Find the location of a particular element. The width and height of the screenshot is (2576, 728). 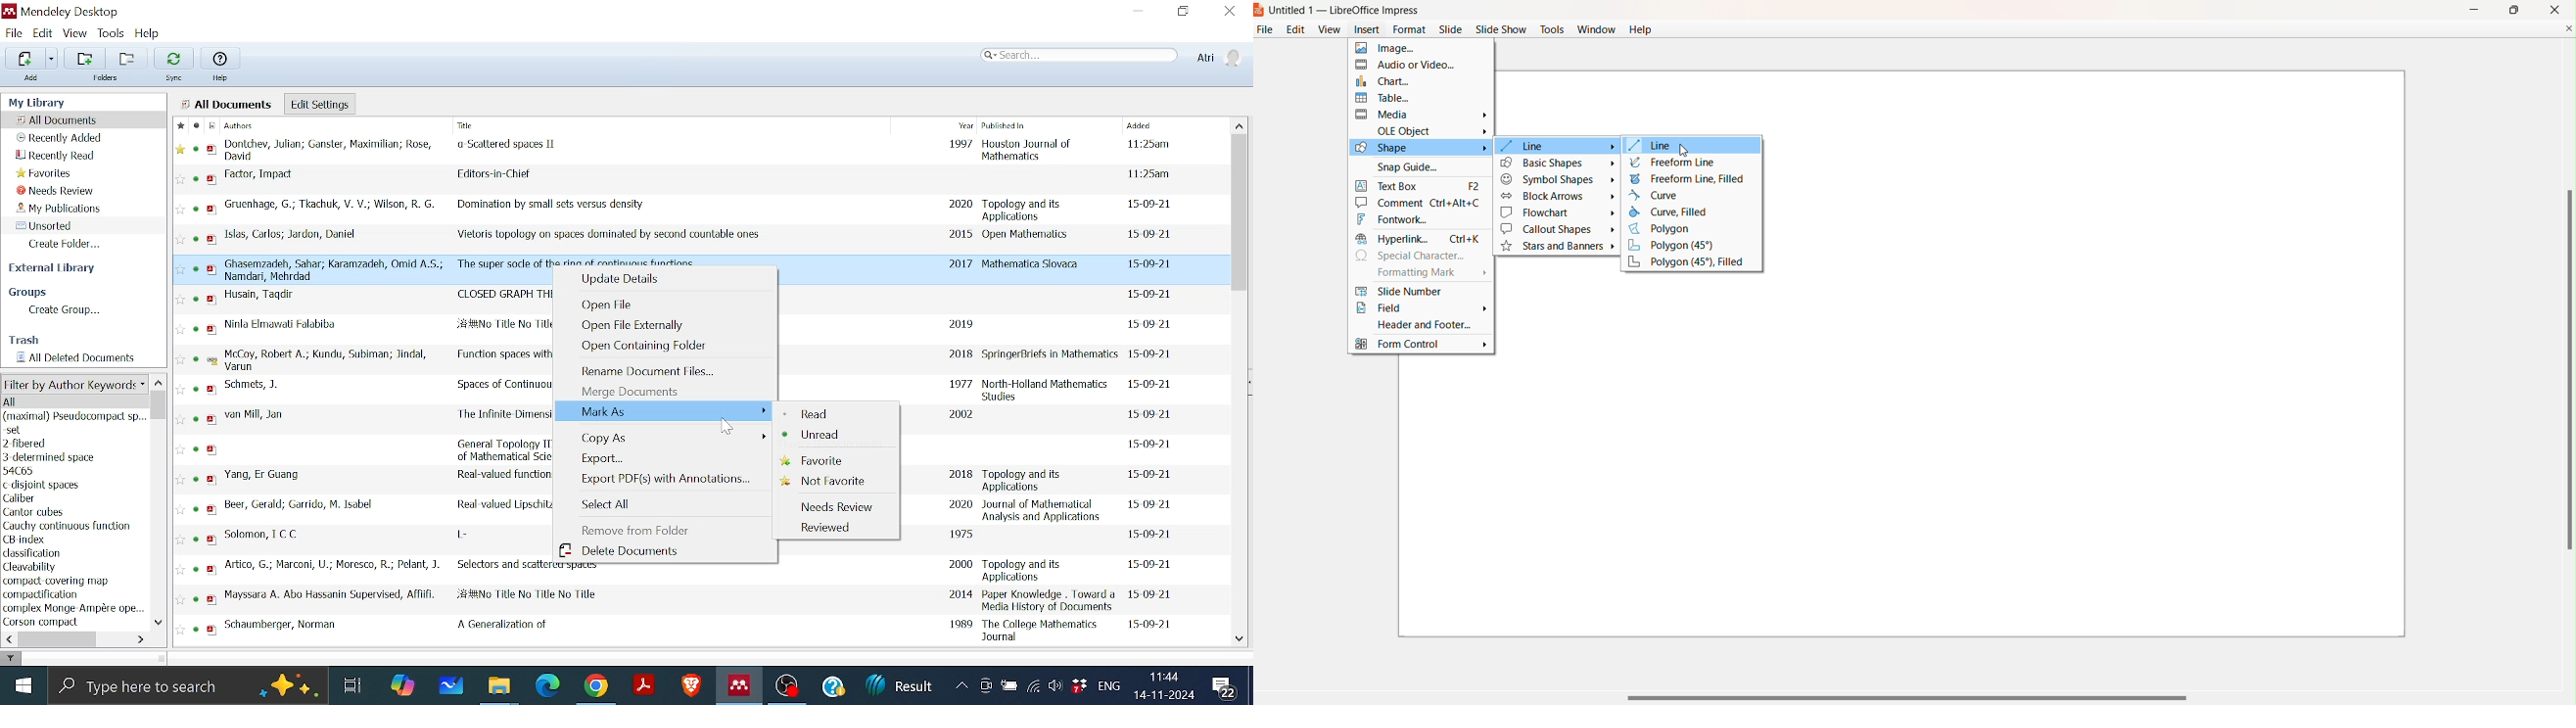

Edit is located at coordinates (1295, 29).